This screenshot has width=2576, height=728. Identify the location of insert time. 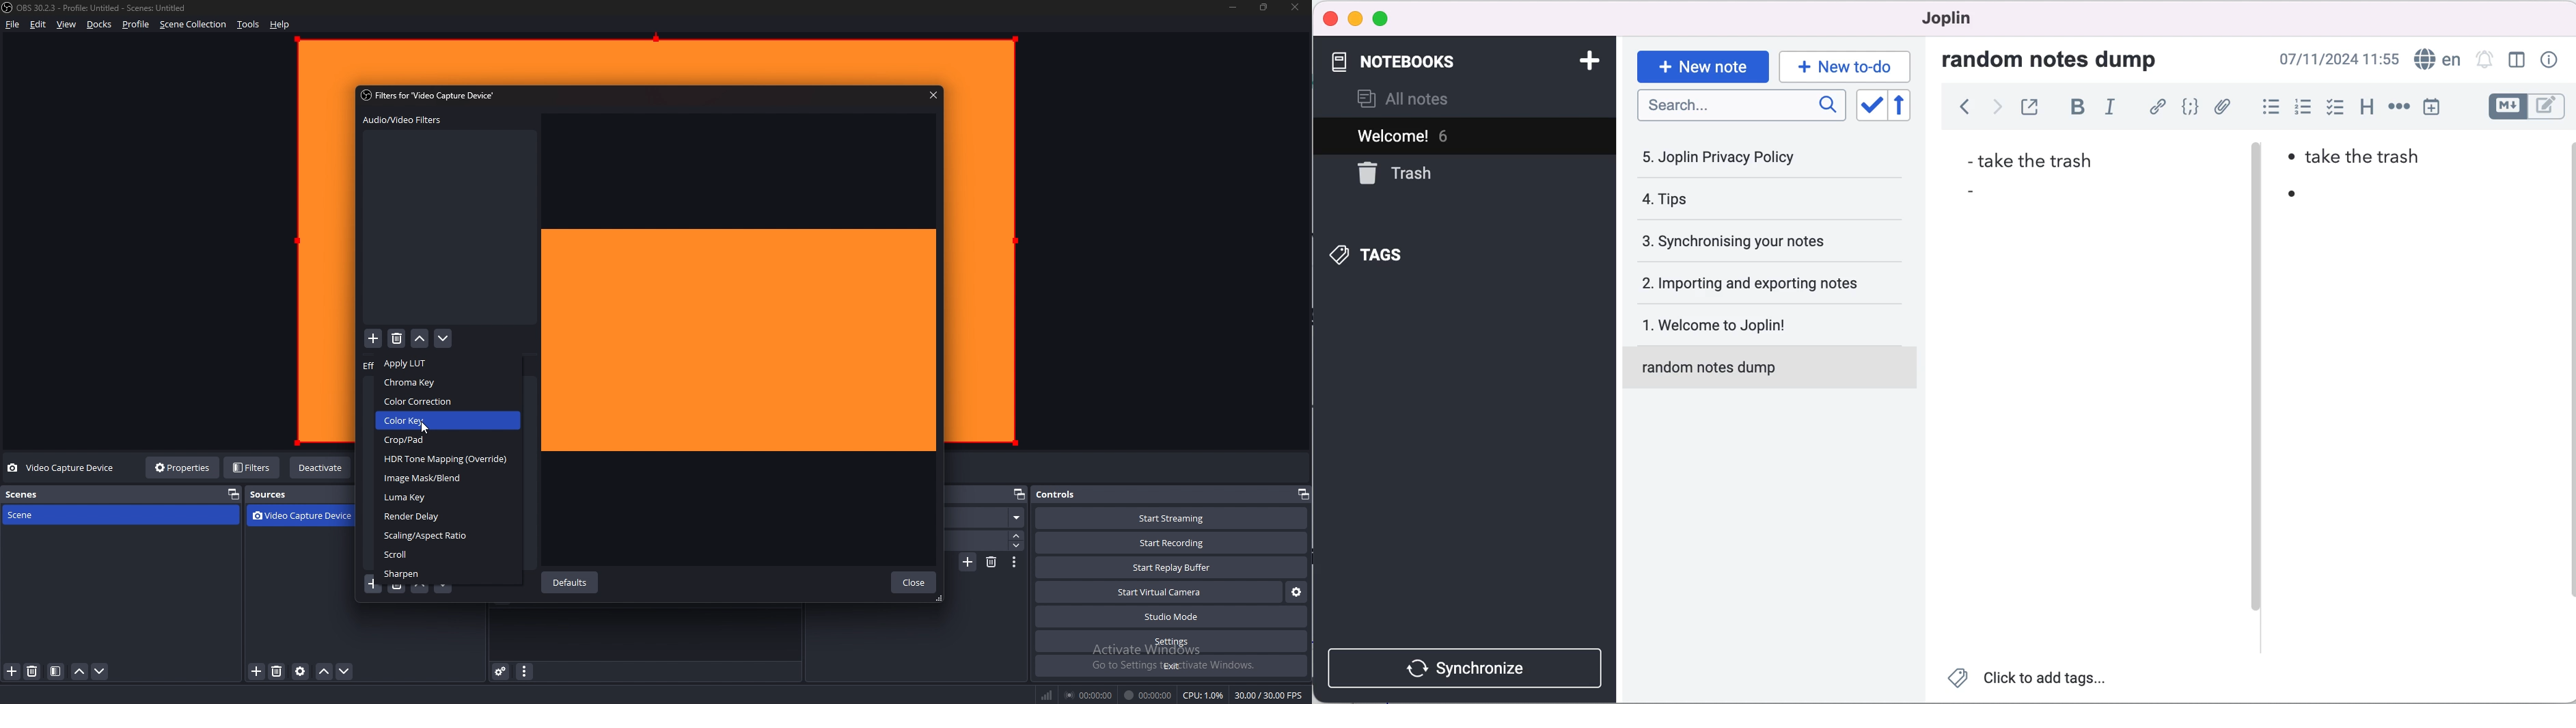
(2439, 106).